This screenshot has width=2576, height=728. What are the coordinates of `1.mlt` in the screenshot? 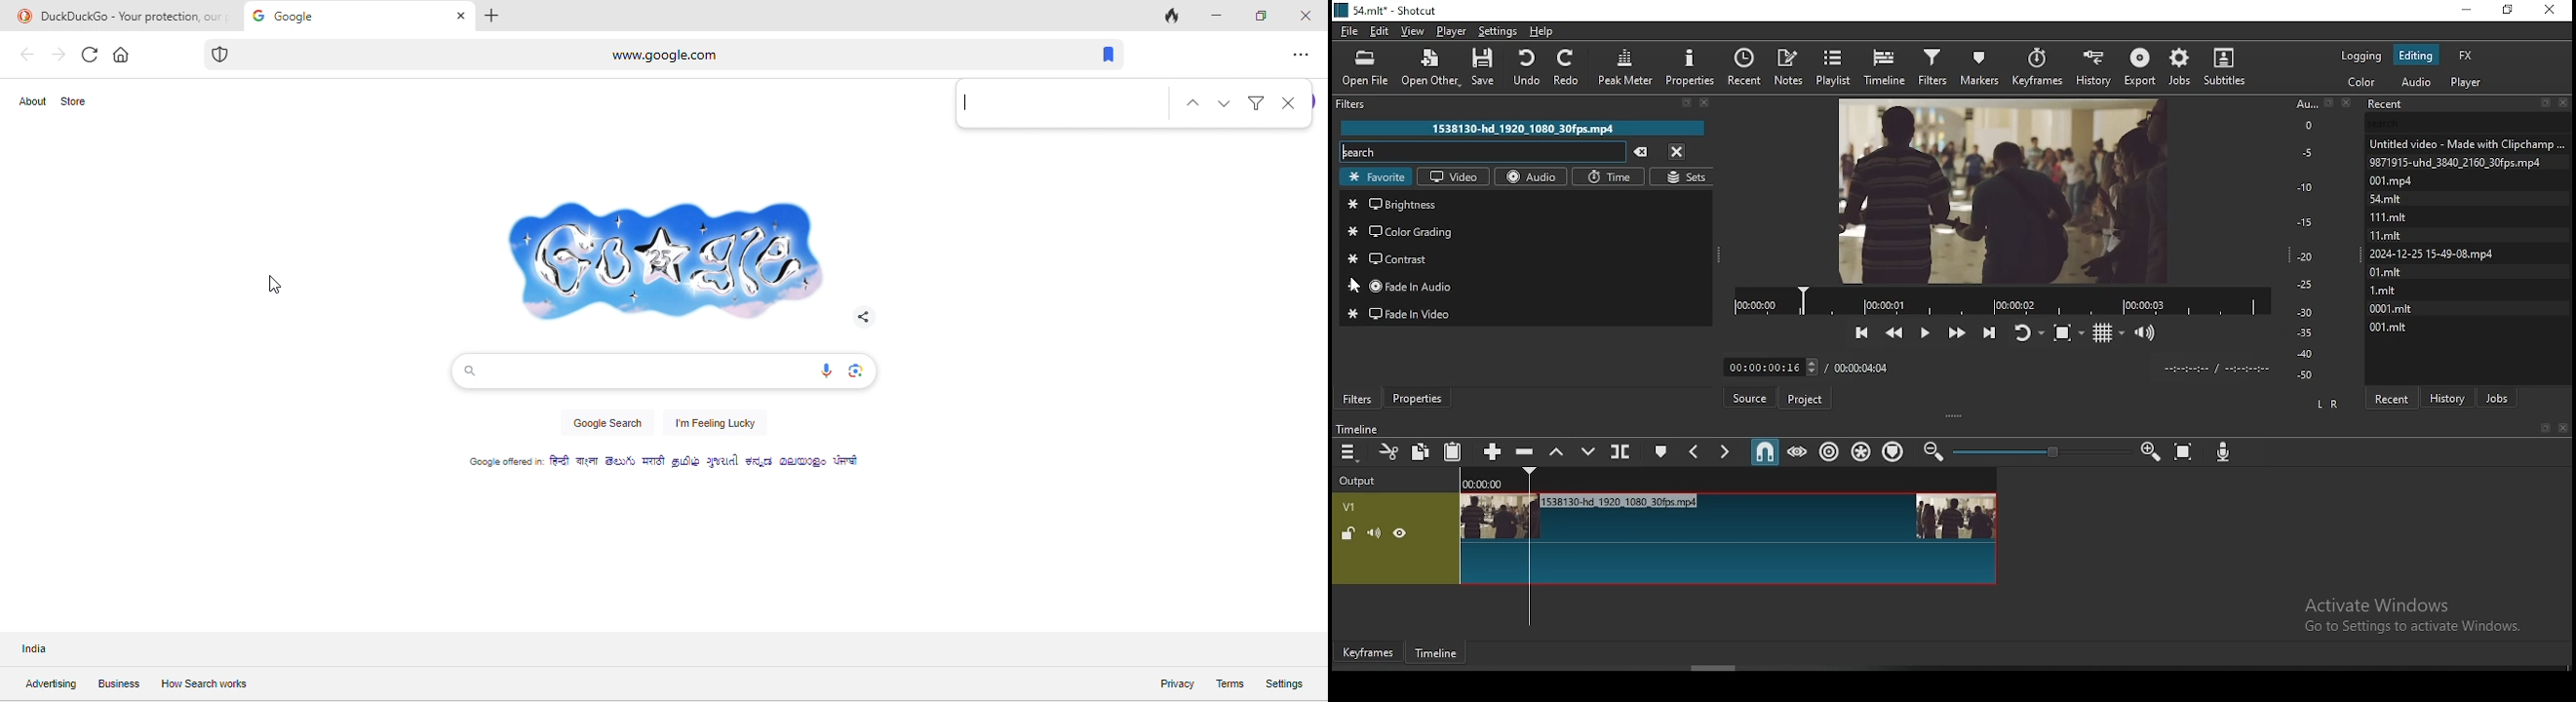 It's located at (2387, 290).